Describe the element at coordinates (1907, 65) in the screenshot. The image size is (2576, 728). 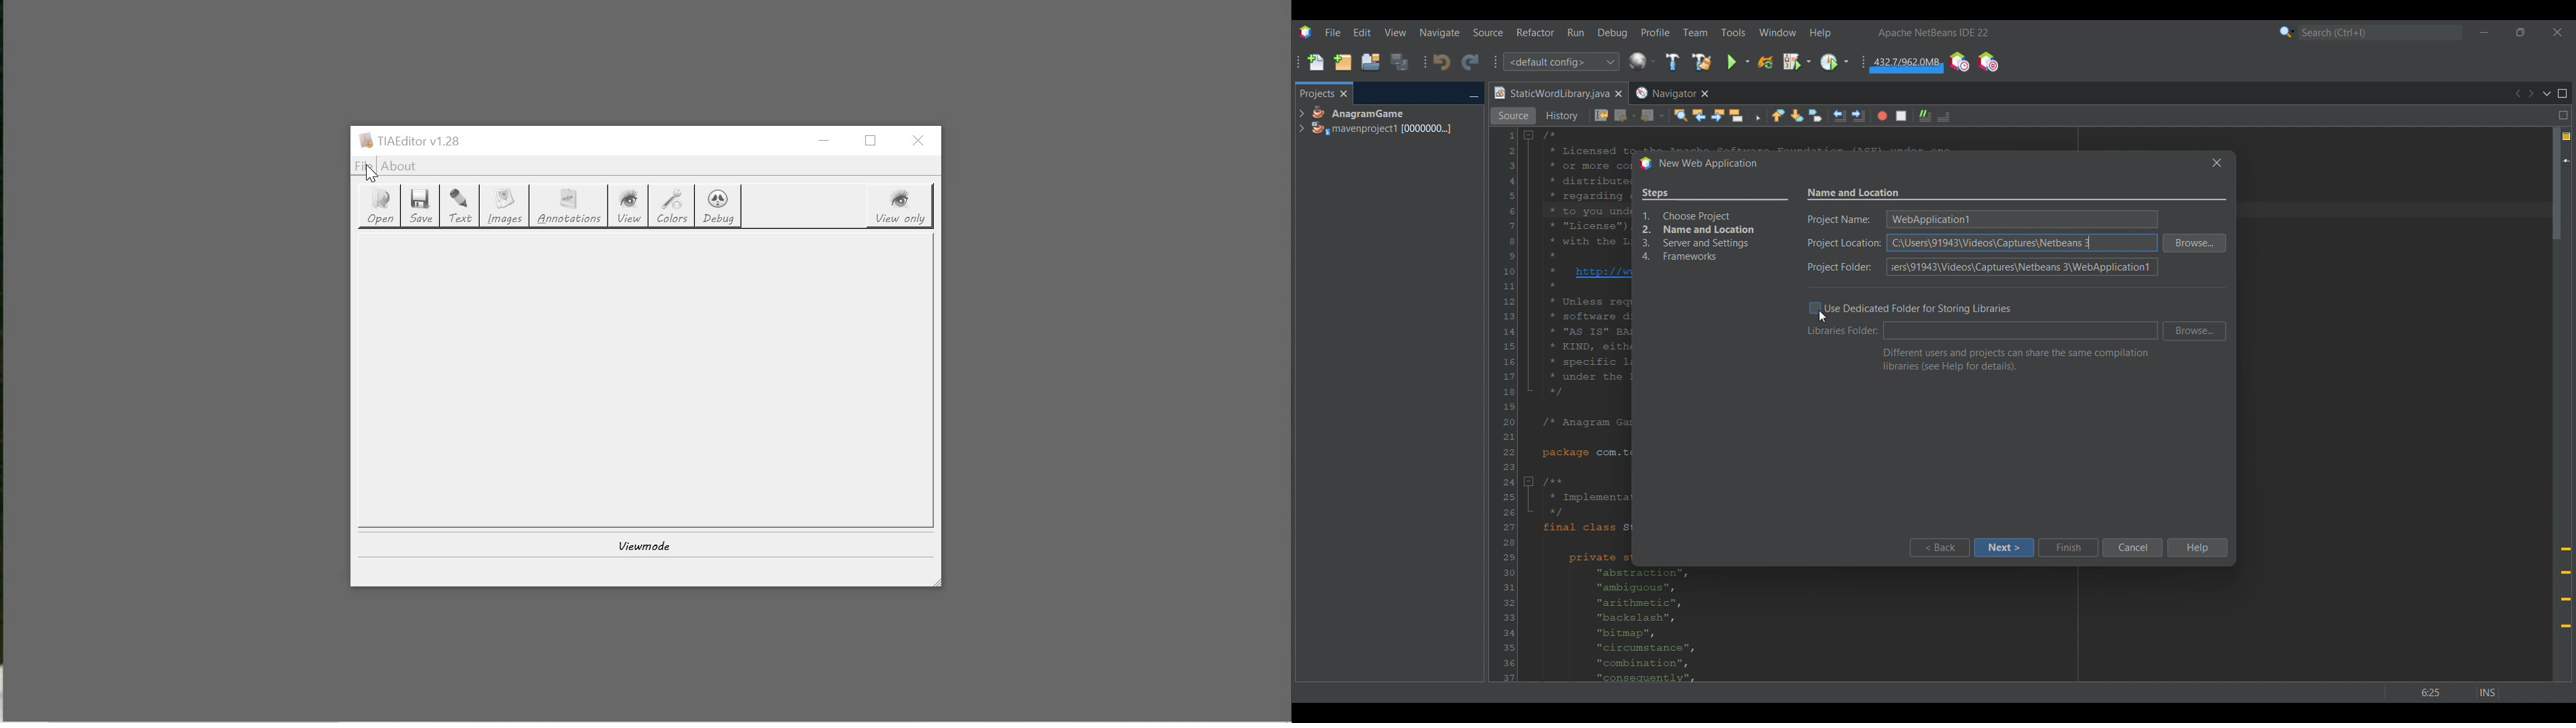
I see `Garbage collection changed` at that location.